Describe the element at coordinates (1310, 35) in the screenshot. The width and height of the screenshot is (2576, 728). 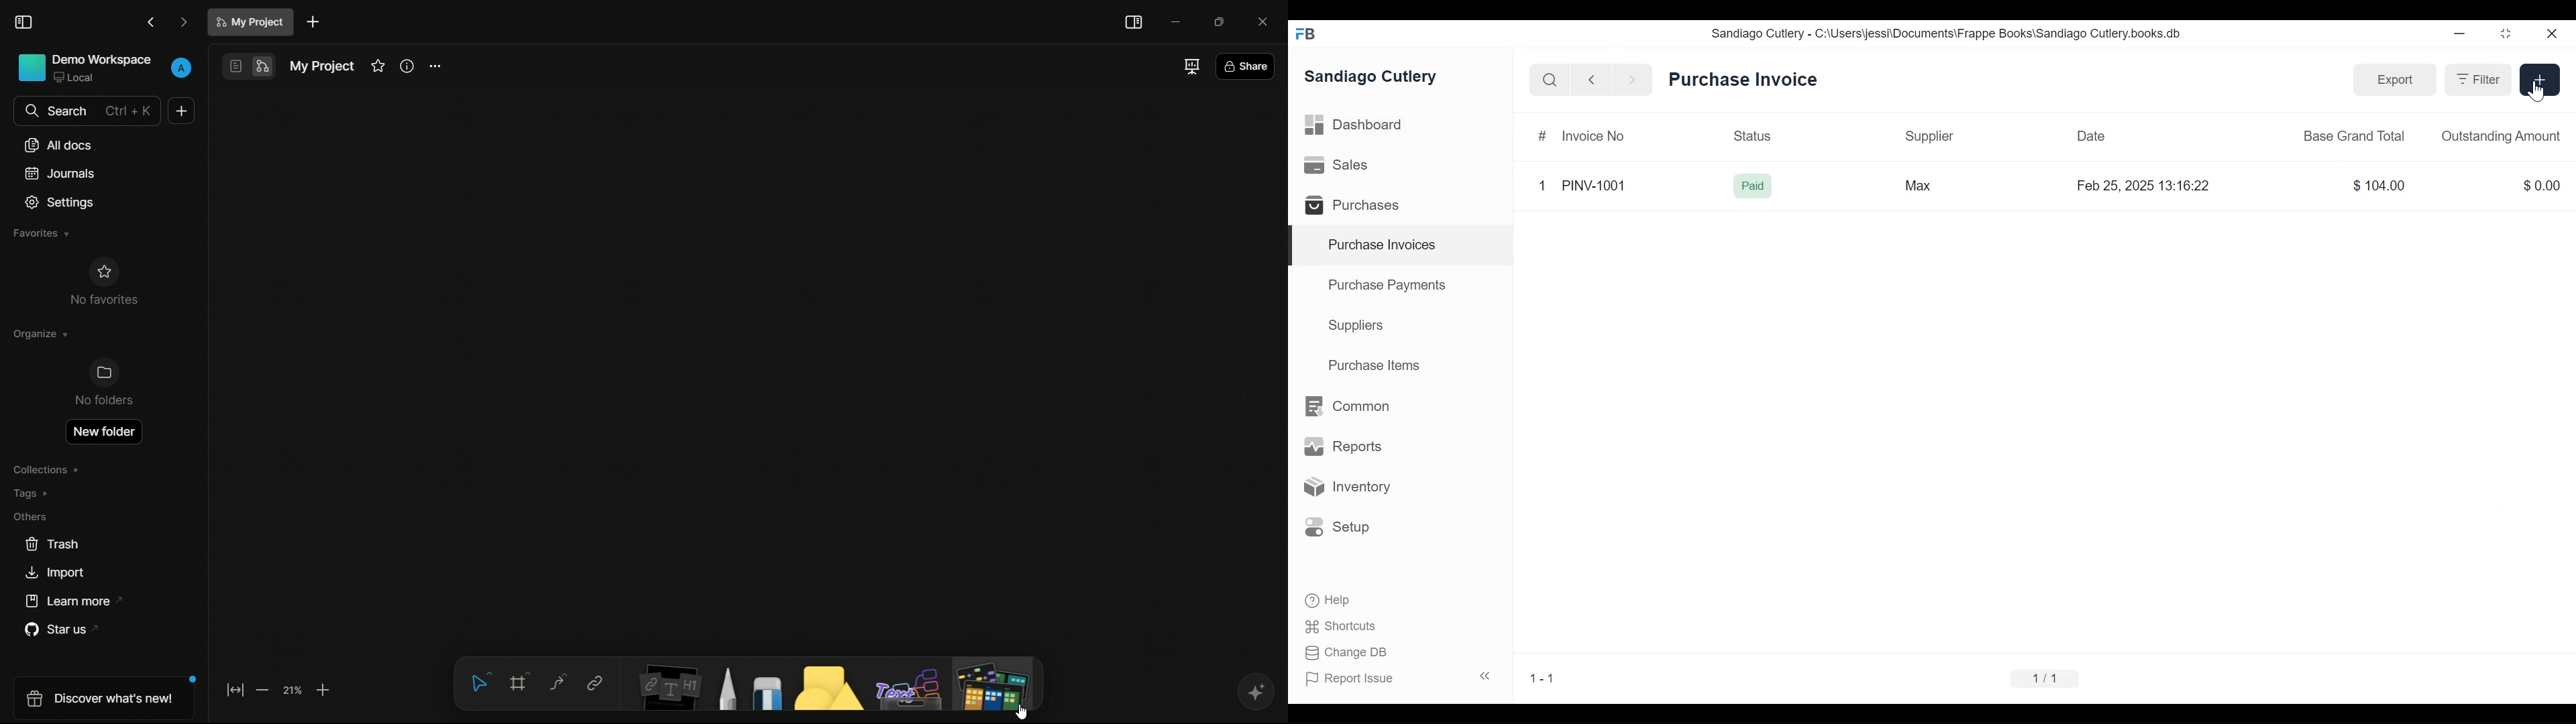
I see `Frappe Books Desktop icon` at that location.